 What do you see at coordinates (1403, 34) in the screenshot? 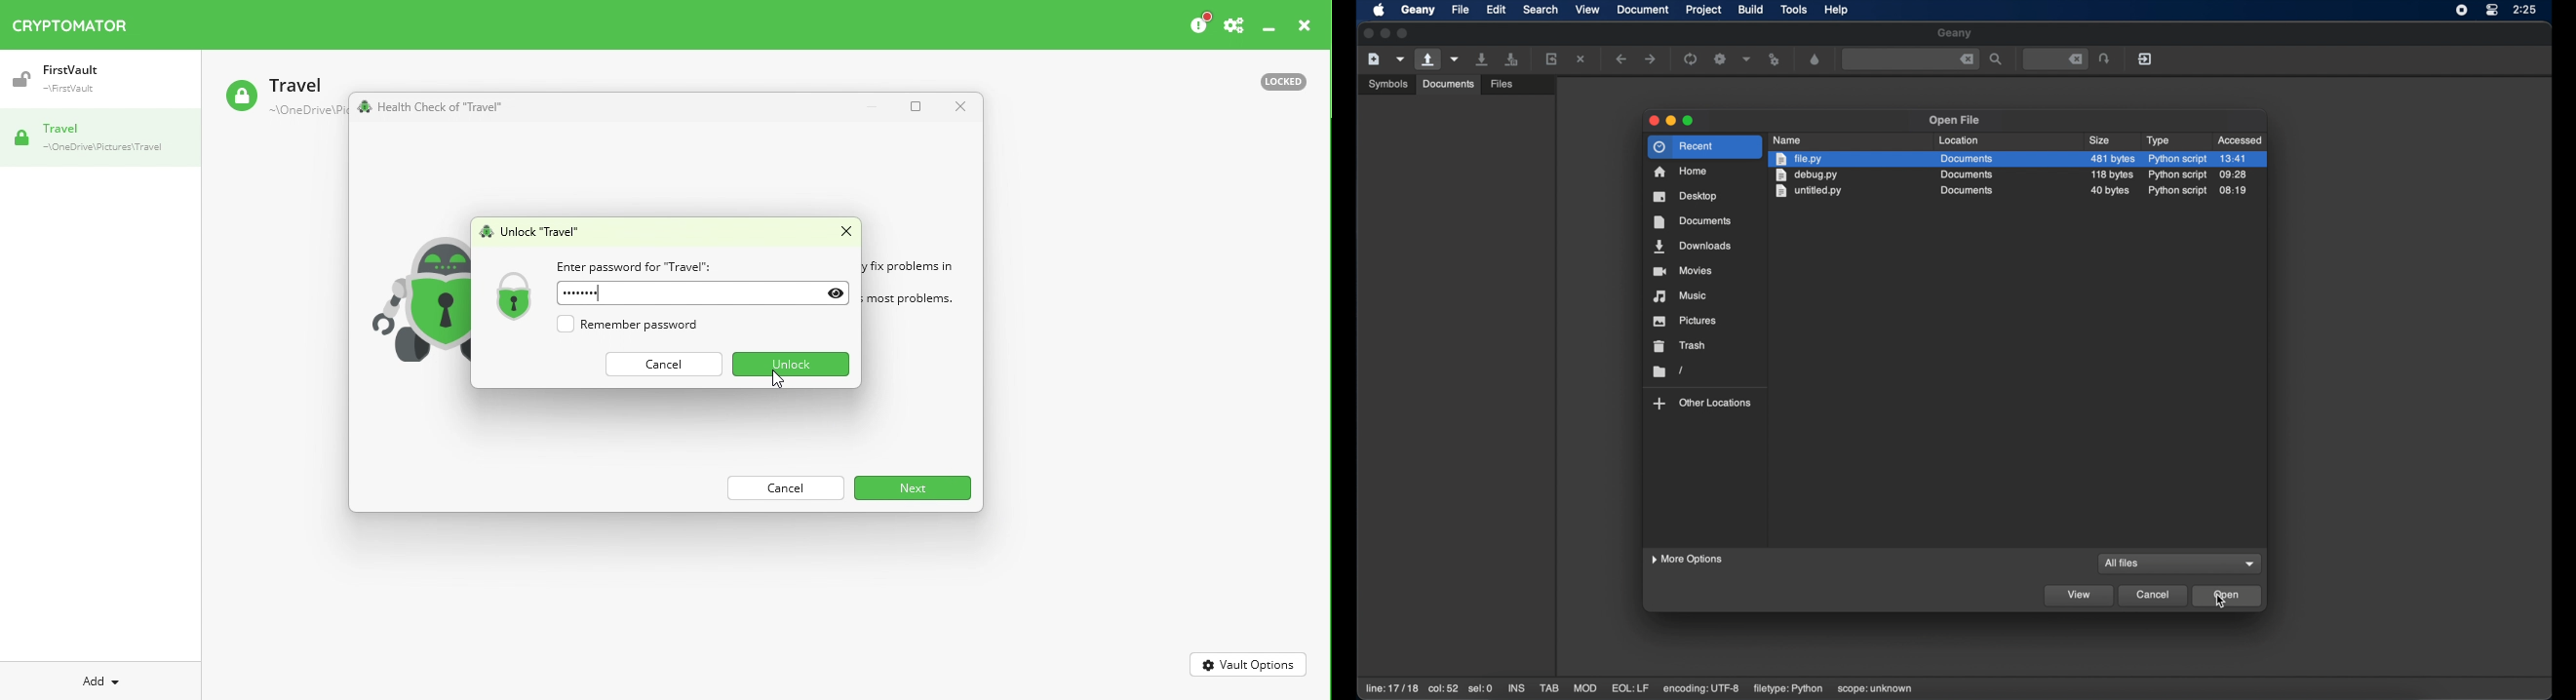
I see `maximize` at bounding box center [1403, 34].